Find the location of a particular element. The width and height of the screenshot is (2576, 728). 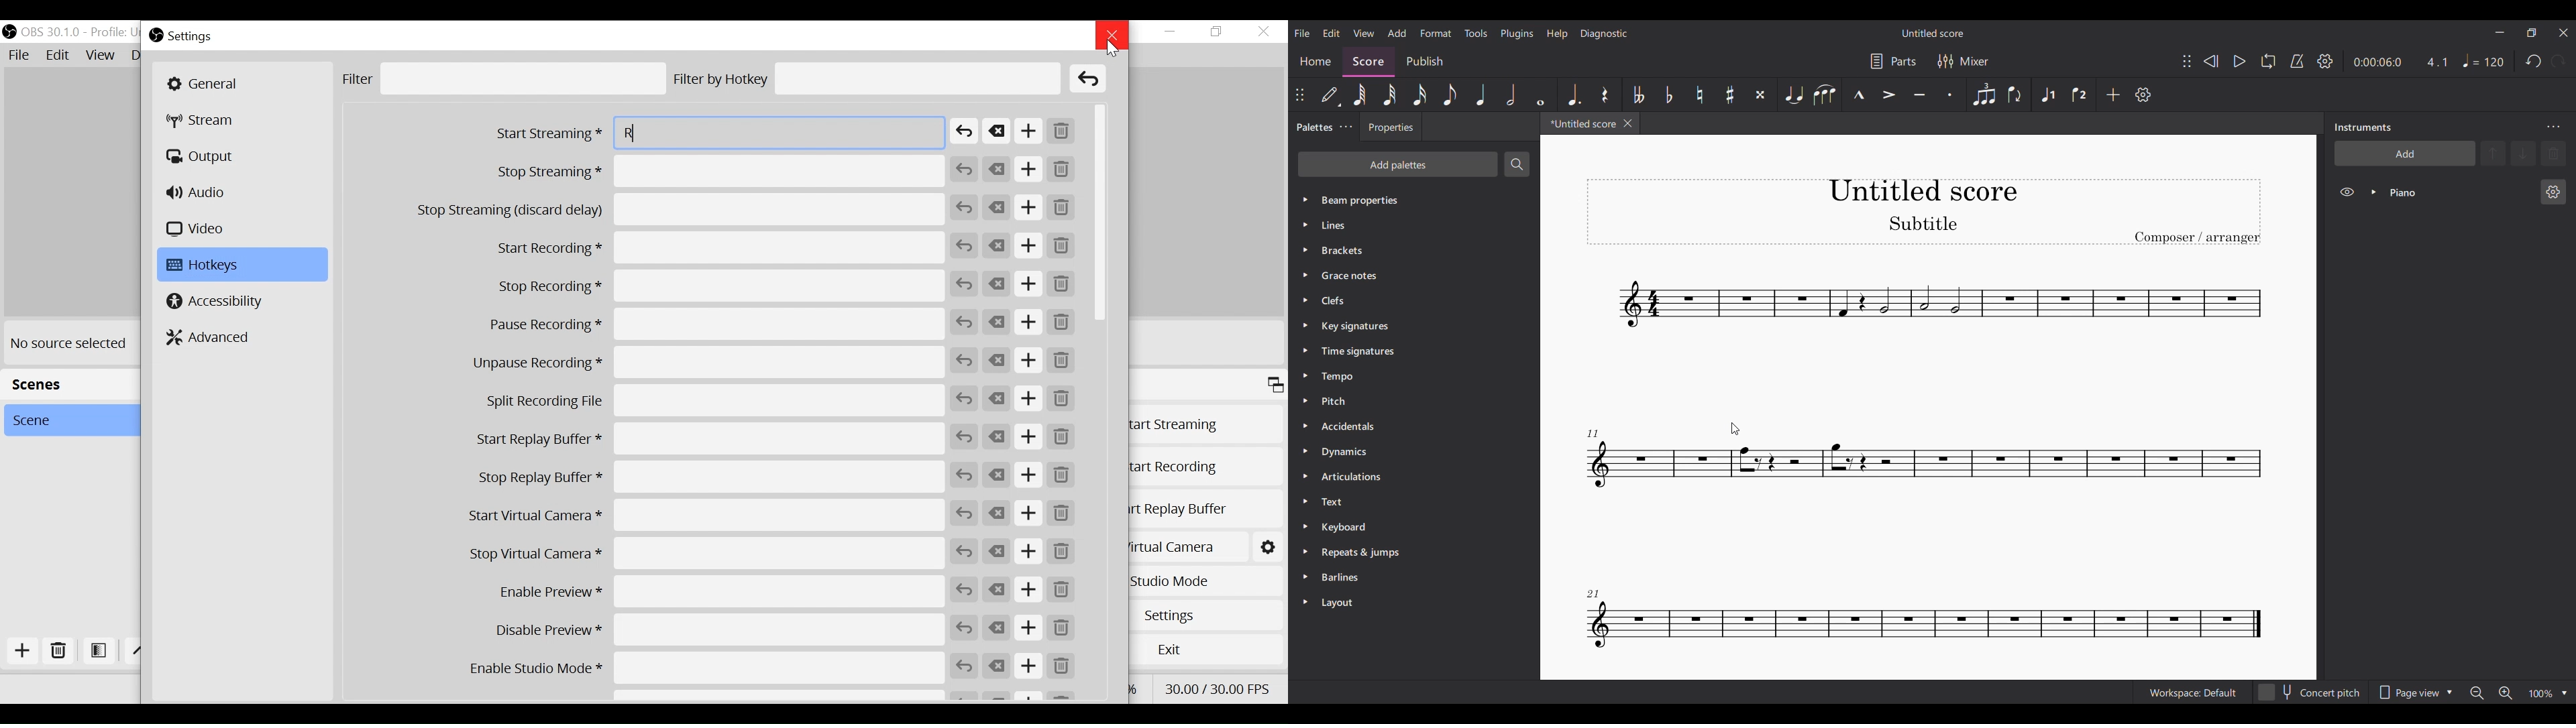

Add is located at coordinates (25, 651).